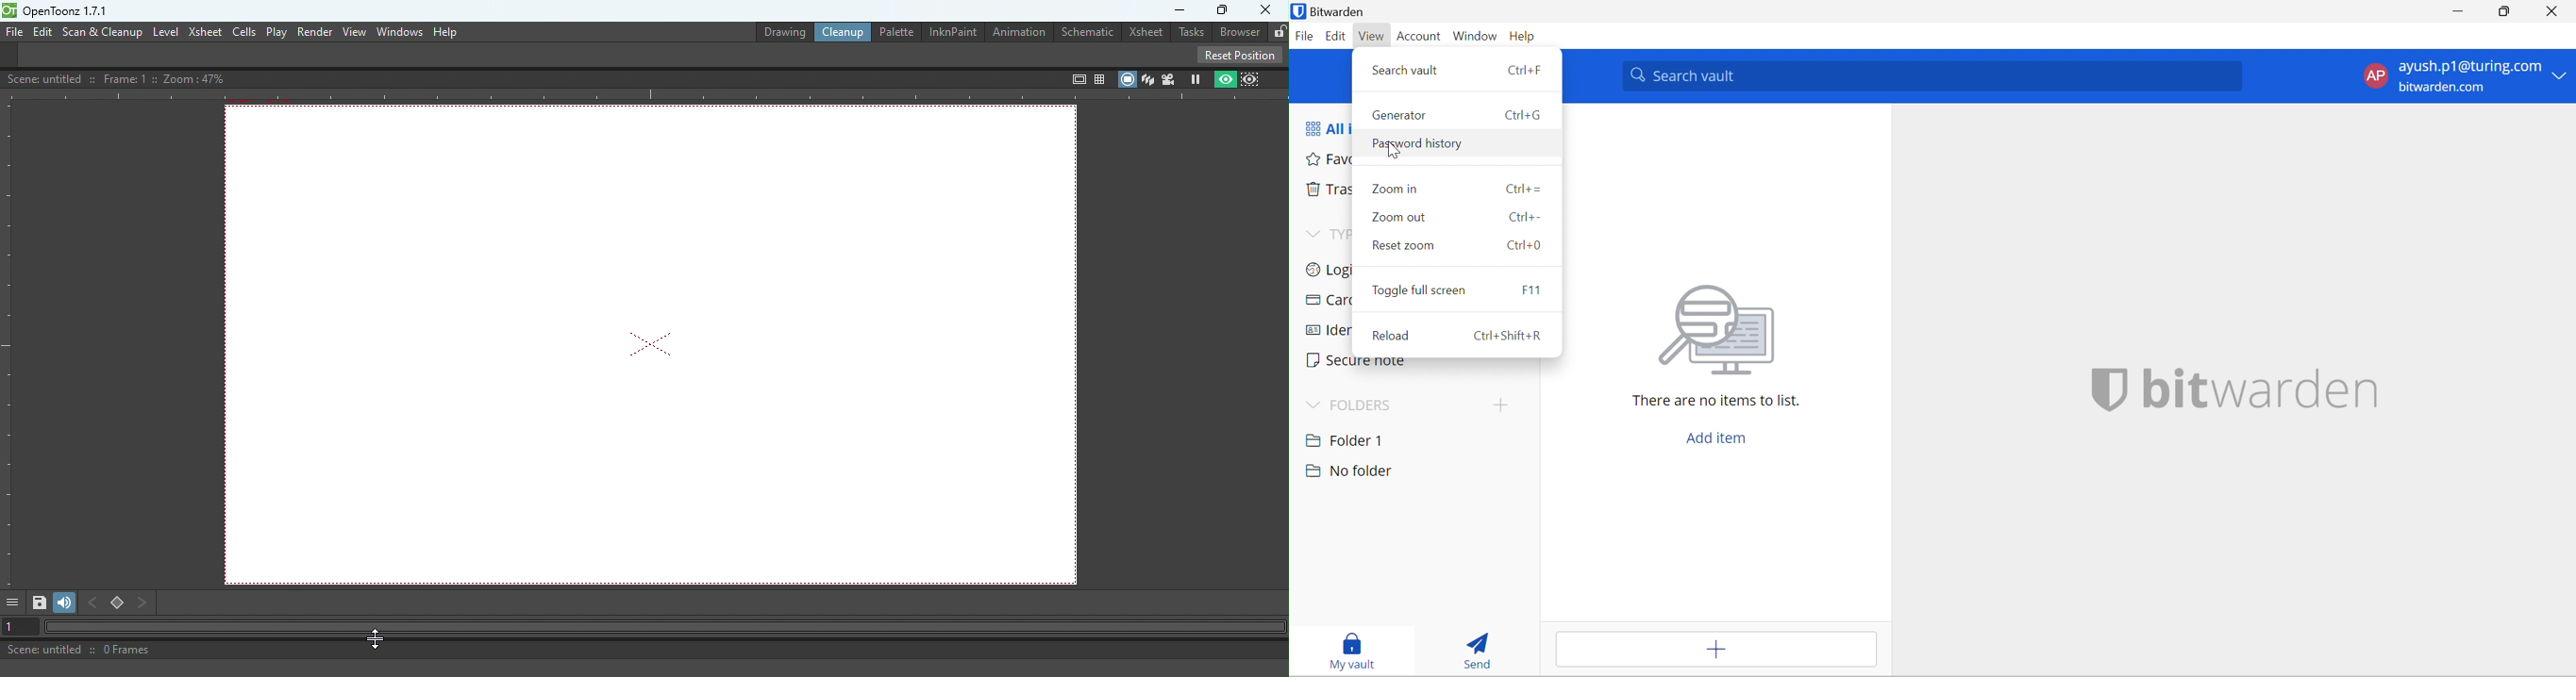 The image size is (2576, 700). Describe the element at coordinates (12, 602) in the screenshot. I see `More Options` at that location.